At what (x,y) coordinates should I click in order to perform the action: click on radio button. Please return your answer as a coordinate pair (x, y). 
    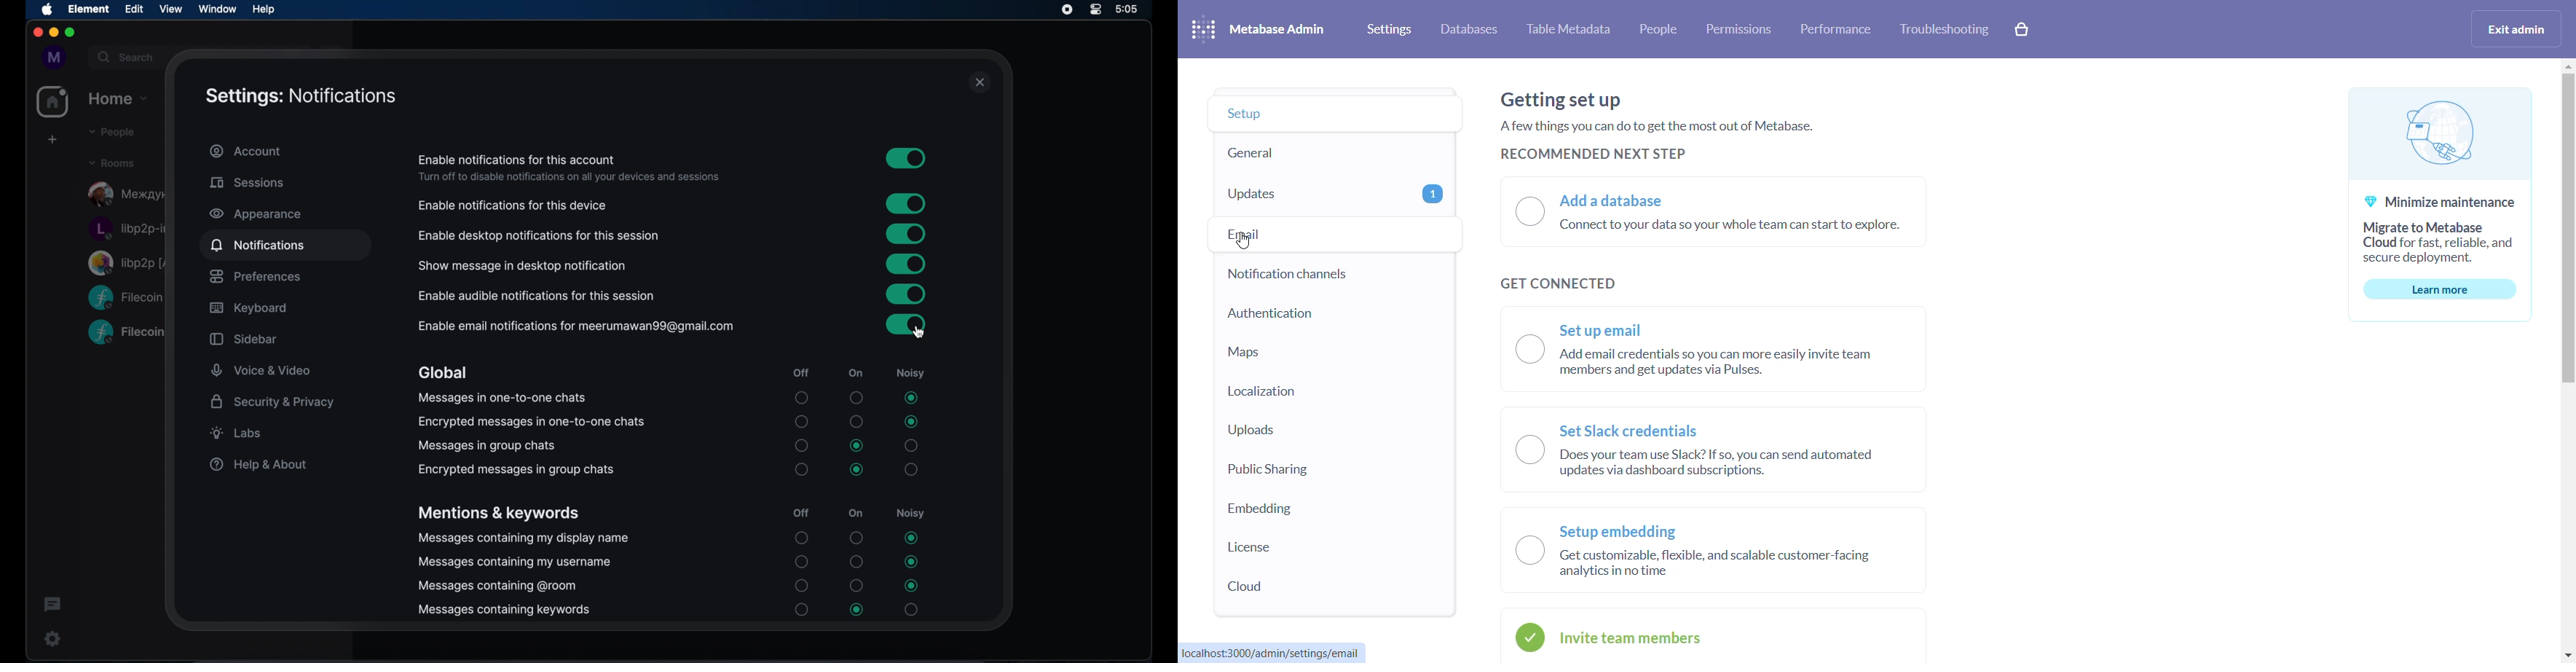
    Looking at the image, I should click on (911, 610).